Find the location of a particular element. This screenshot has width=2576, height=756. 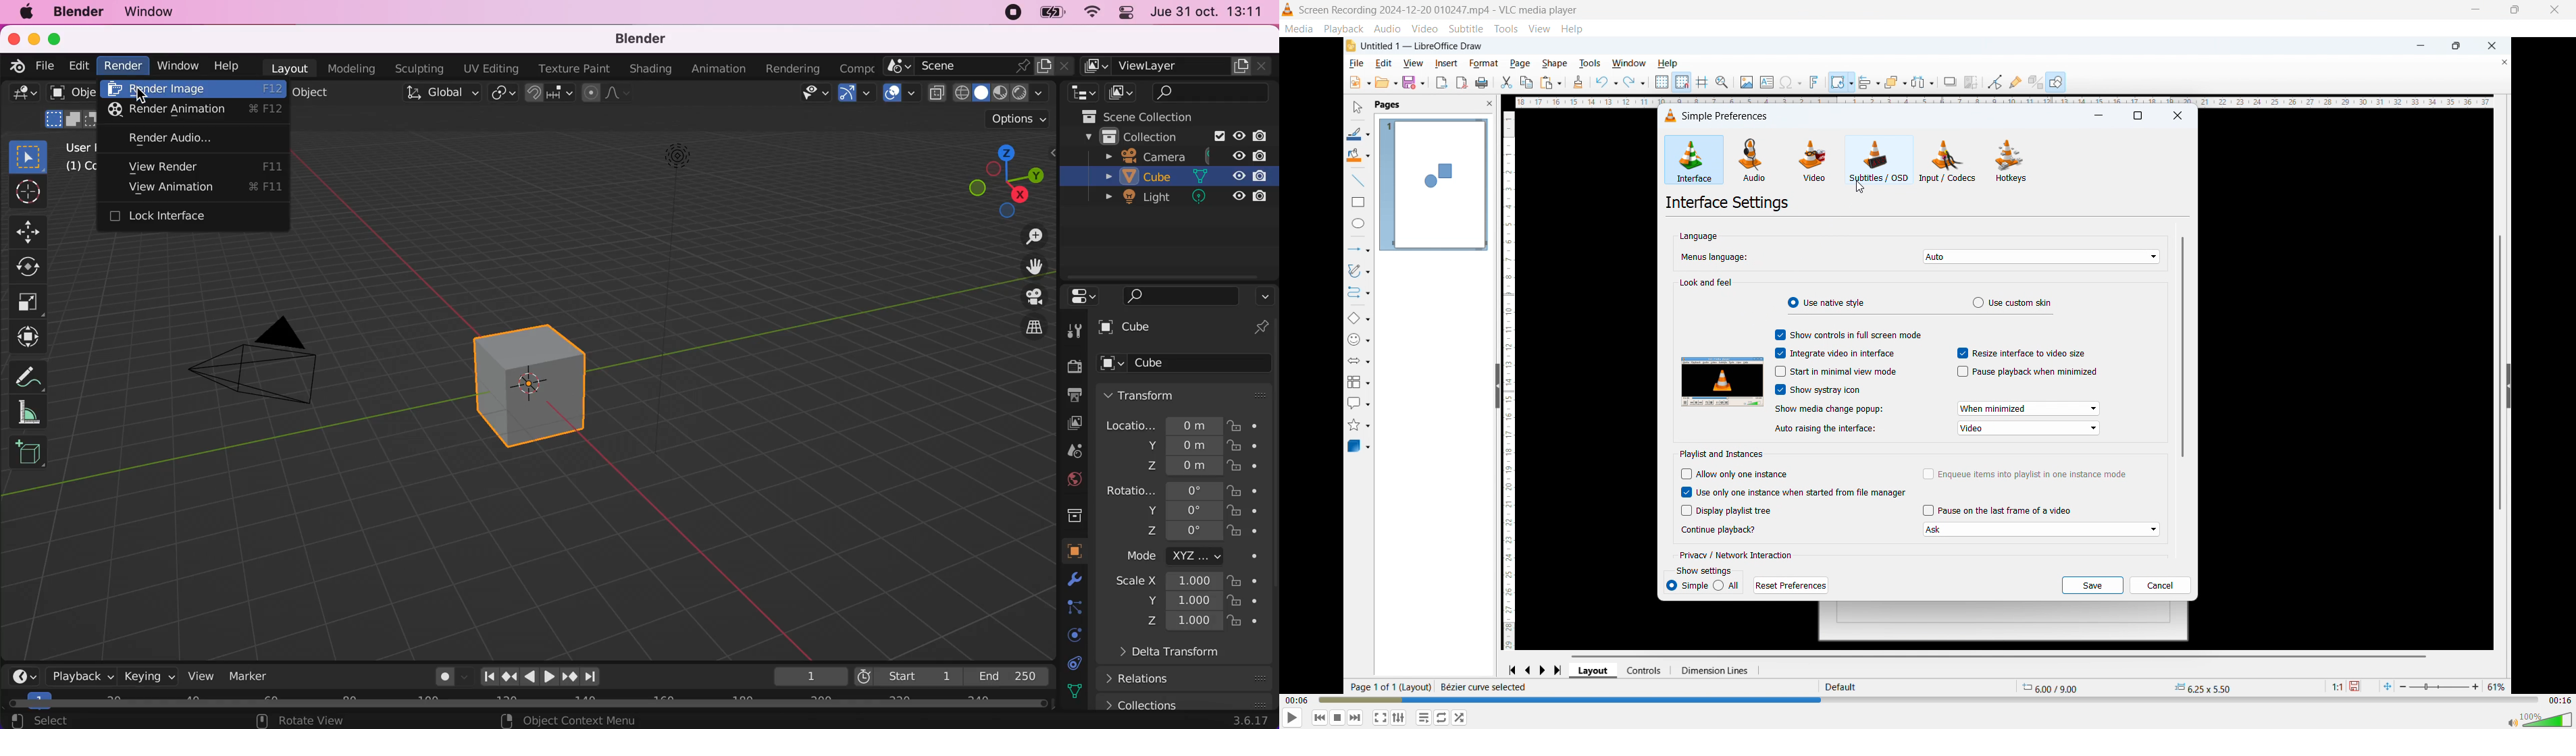

wifi is located at coordinates (1092, 16).